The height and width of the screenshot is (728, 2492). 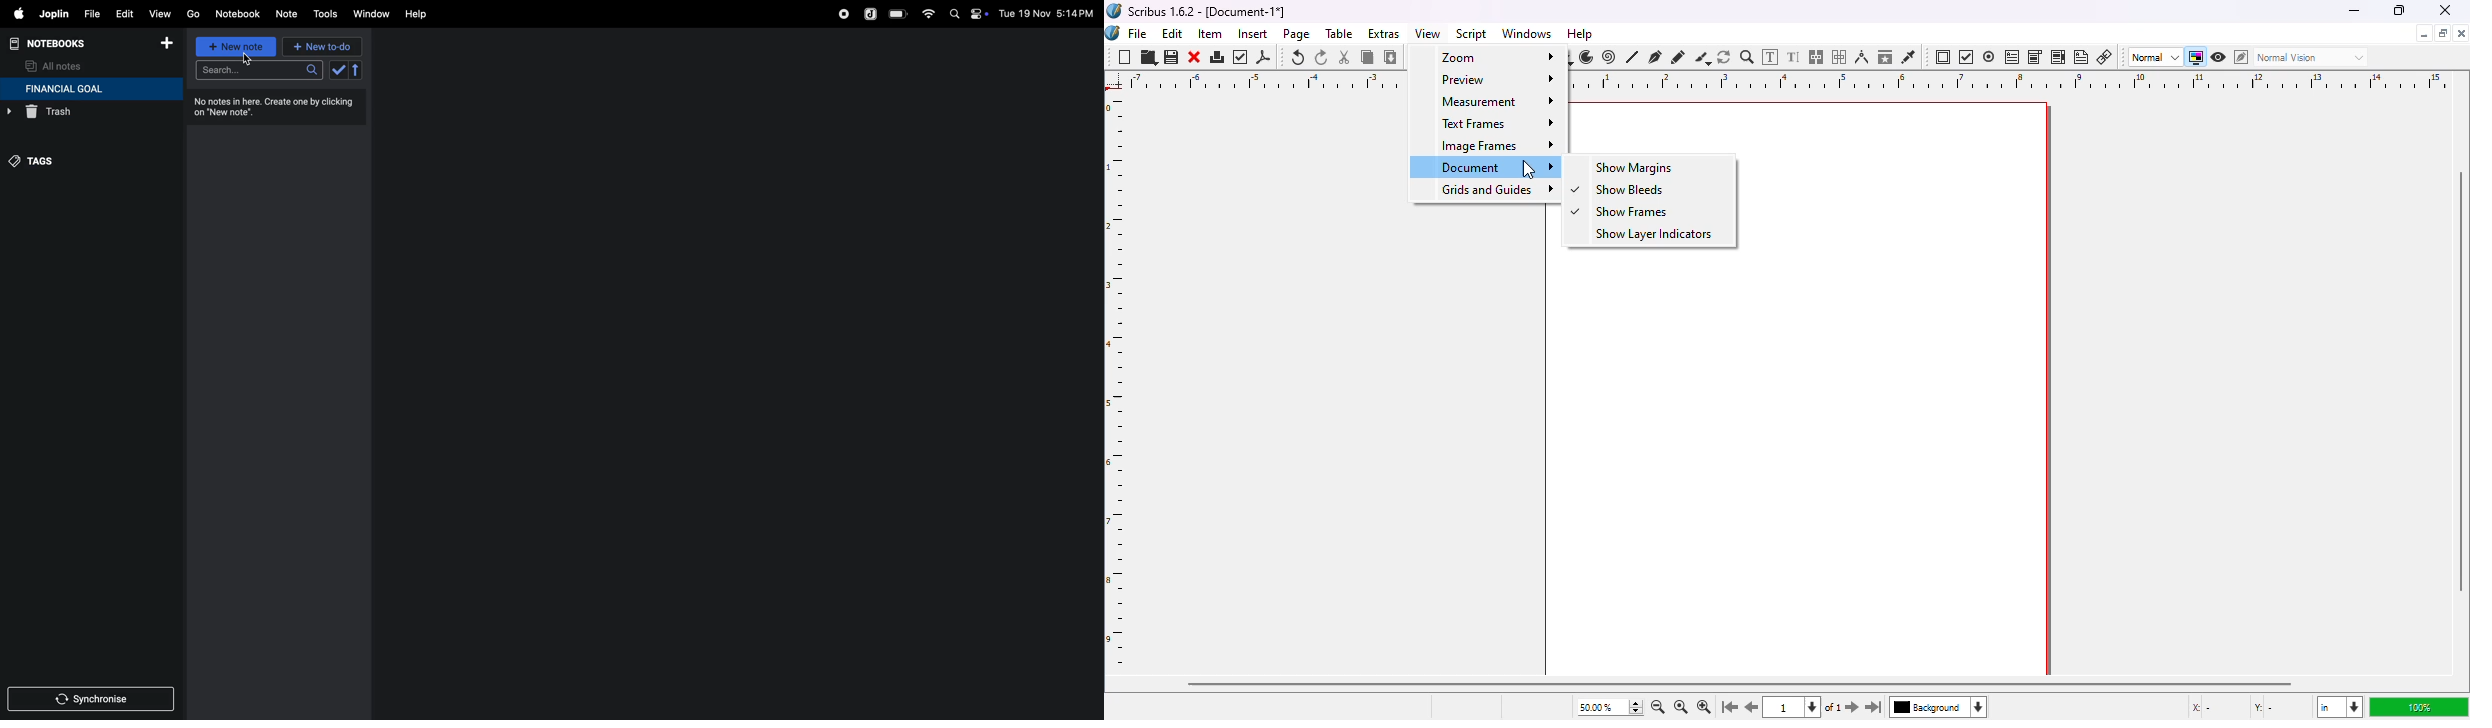 What do you see at coordinates (899, 14) in the screenshot?
I see `battery` at bounding box center [899, 14].